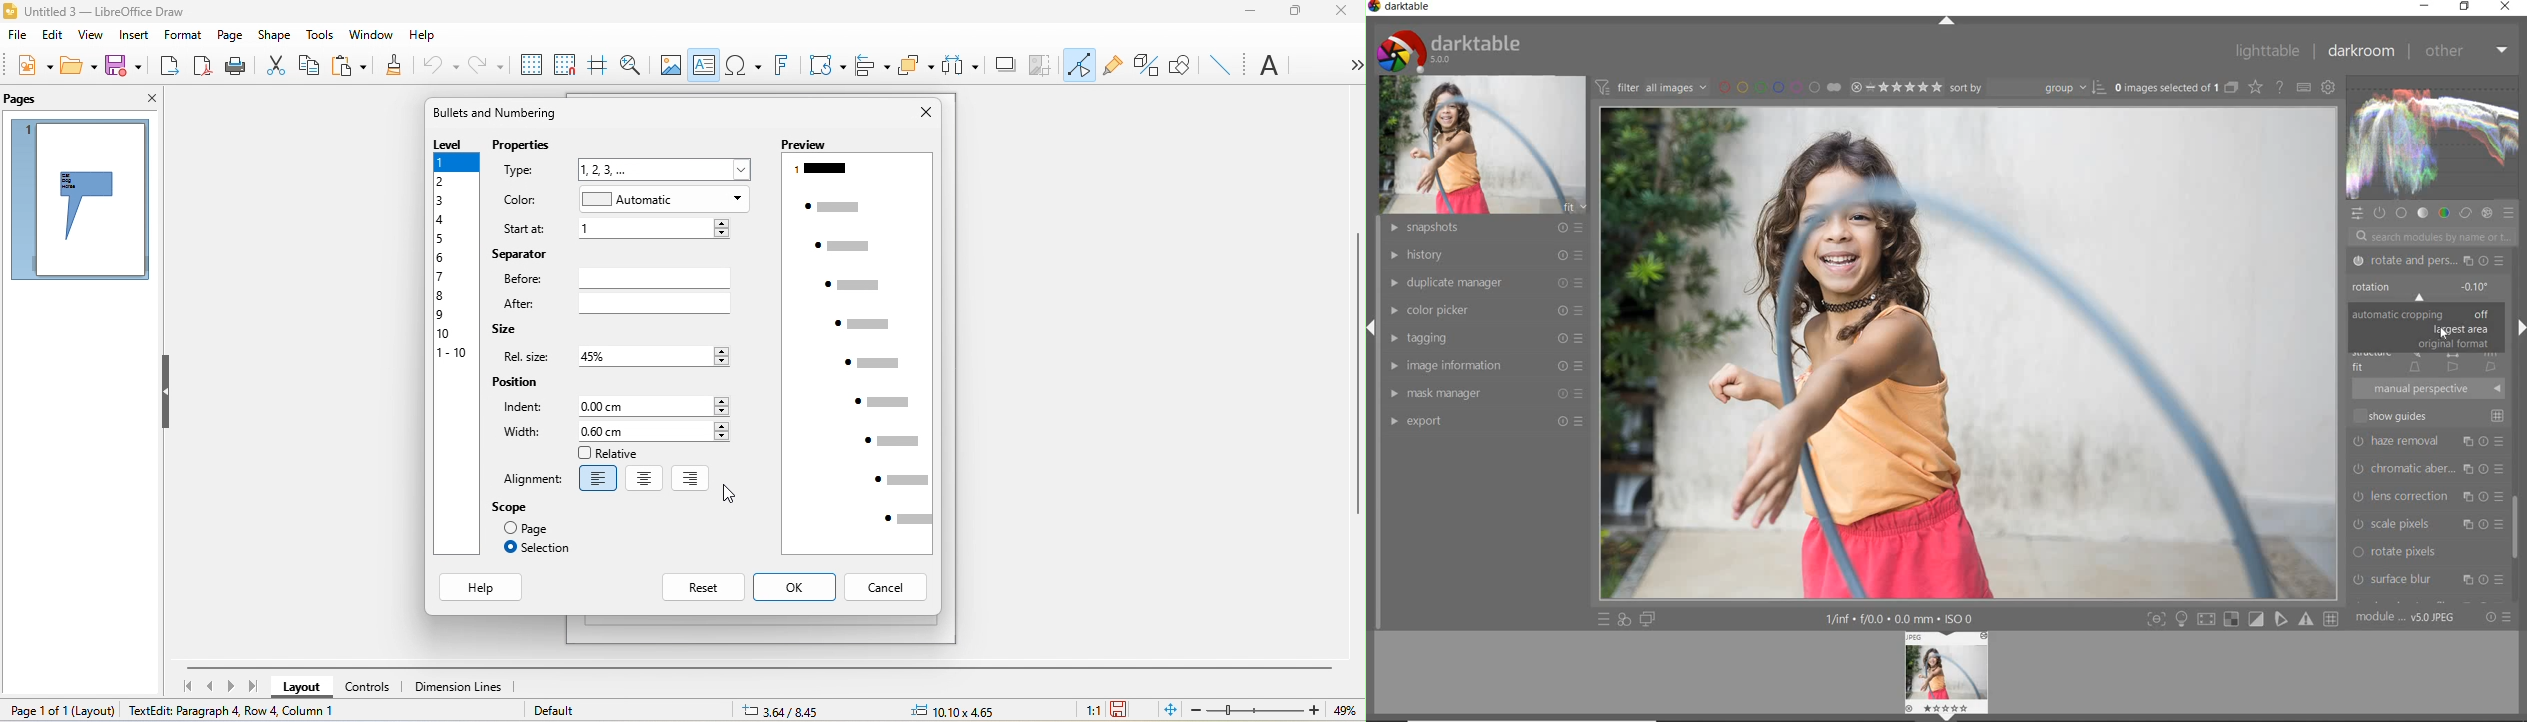 This screenshot has height=728, width=2548. I want to click on center align, so click(642, 476).